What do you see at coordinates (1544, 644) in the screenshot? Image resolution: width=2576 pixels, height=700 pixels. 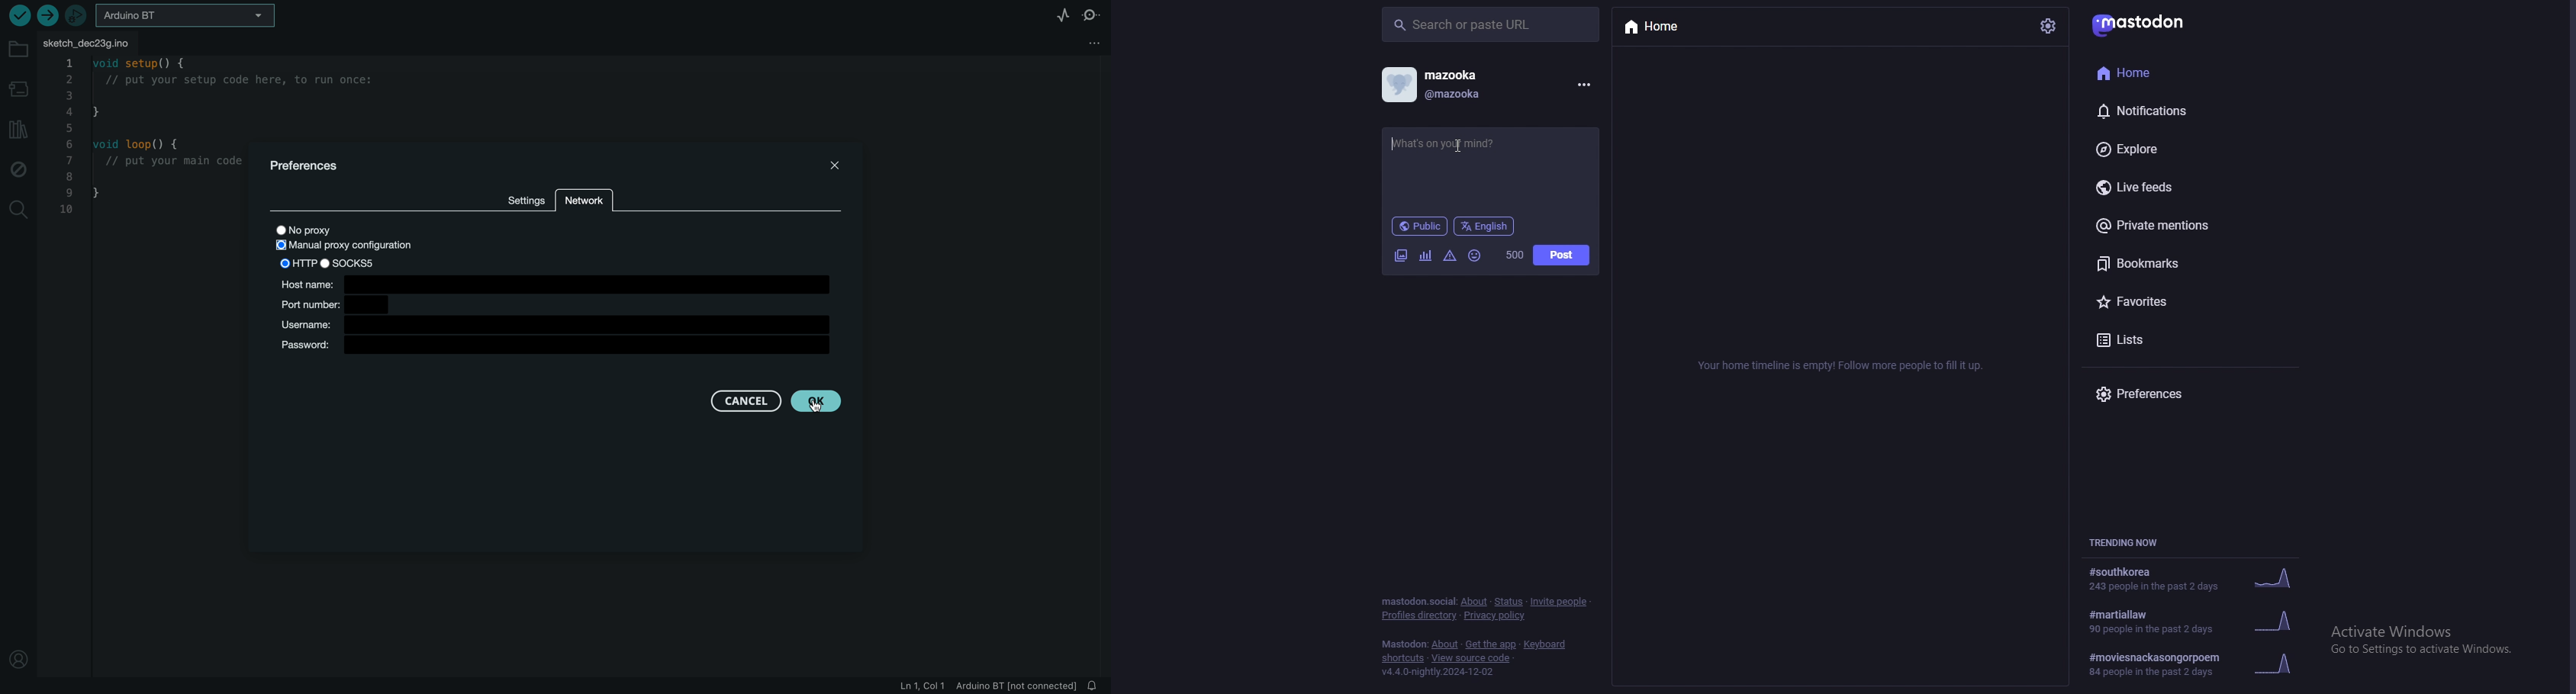 I see `keyboard` at bounding box center [1544, 644].